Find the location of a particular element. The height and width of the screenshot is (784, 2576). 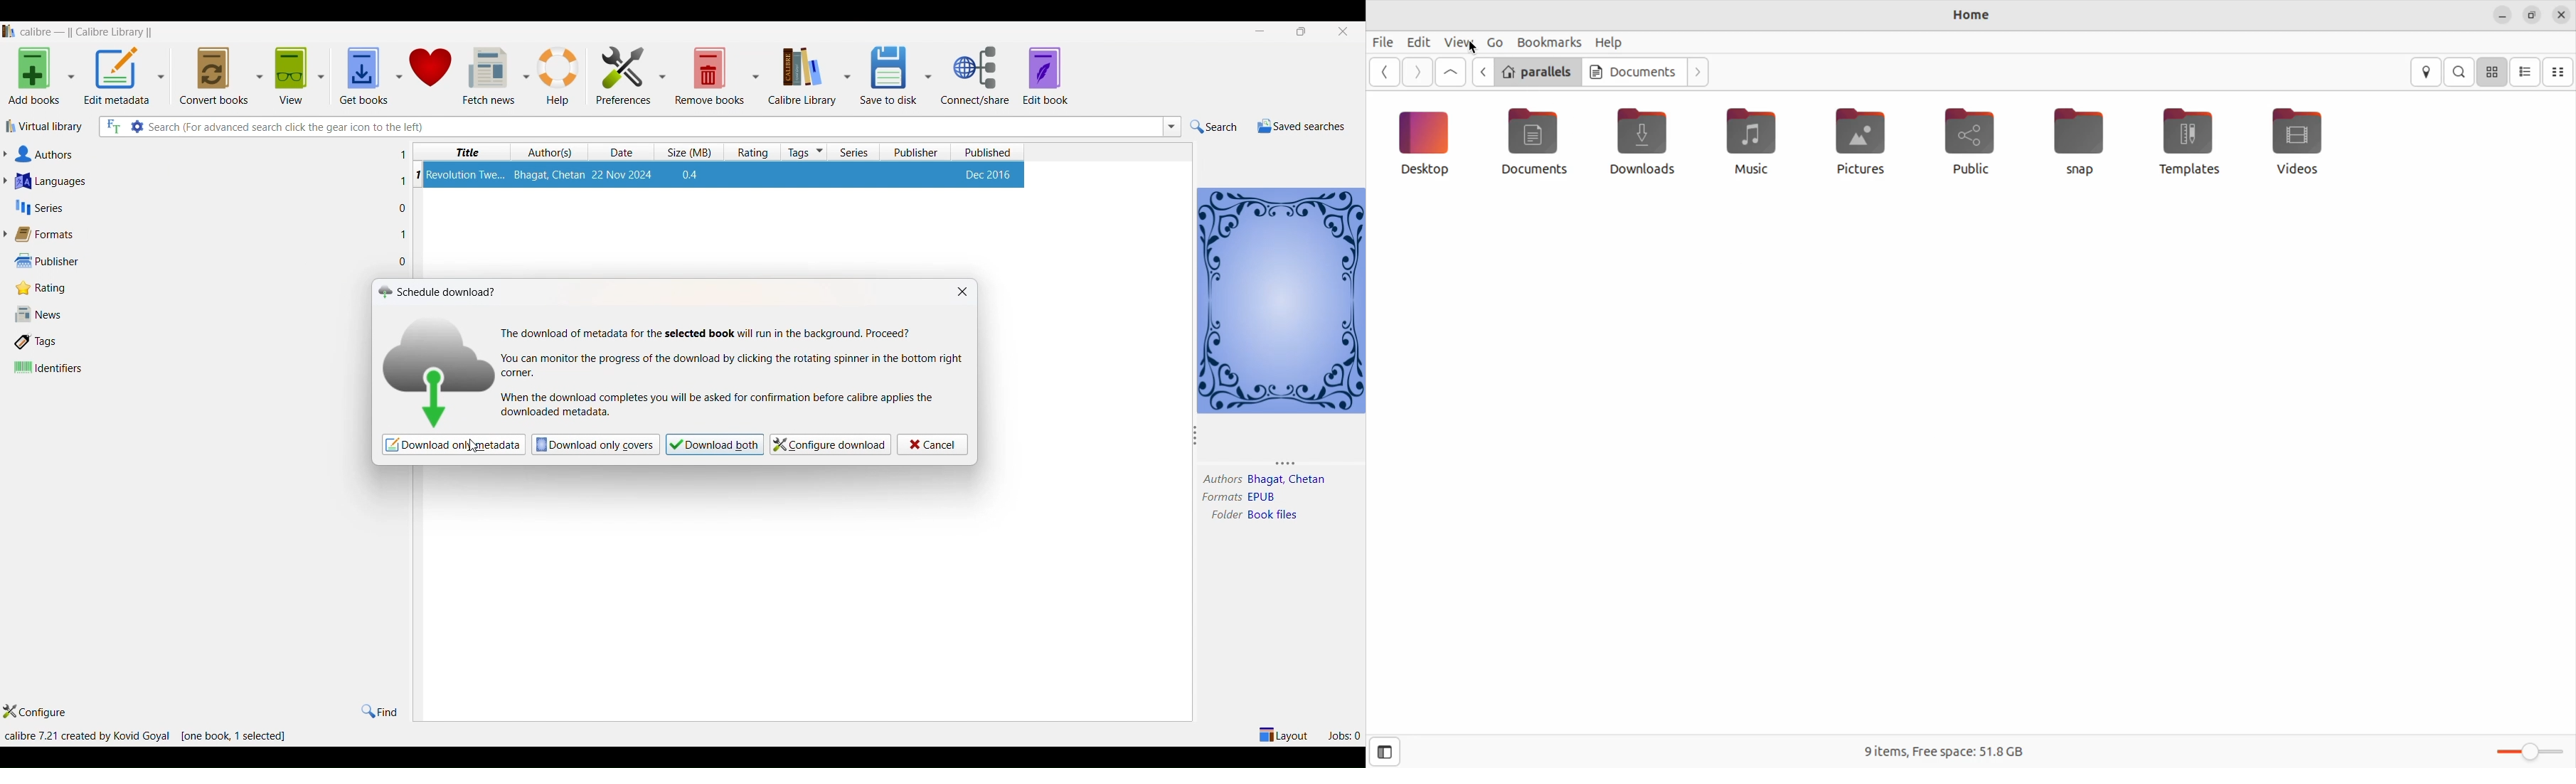

1 is located at coordinates (404, 235).